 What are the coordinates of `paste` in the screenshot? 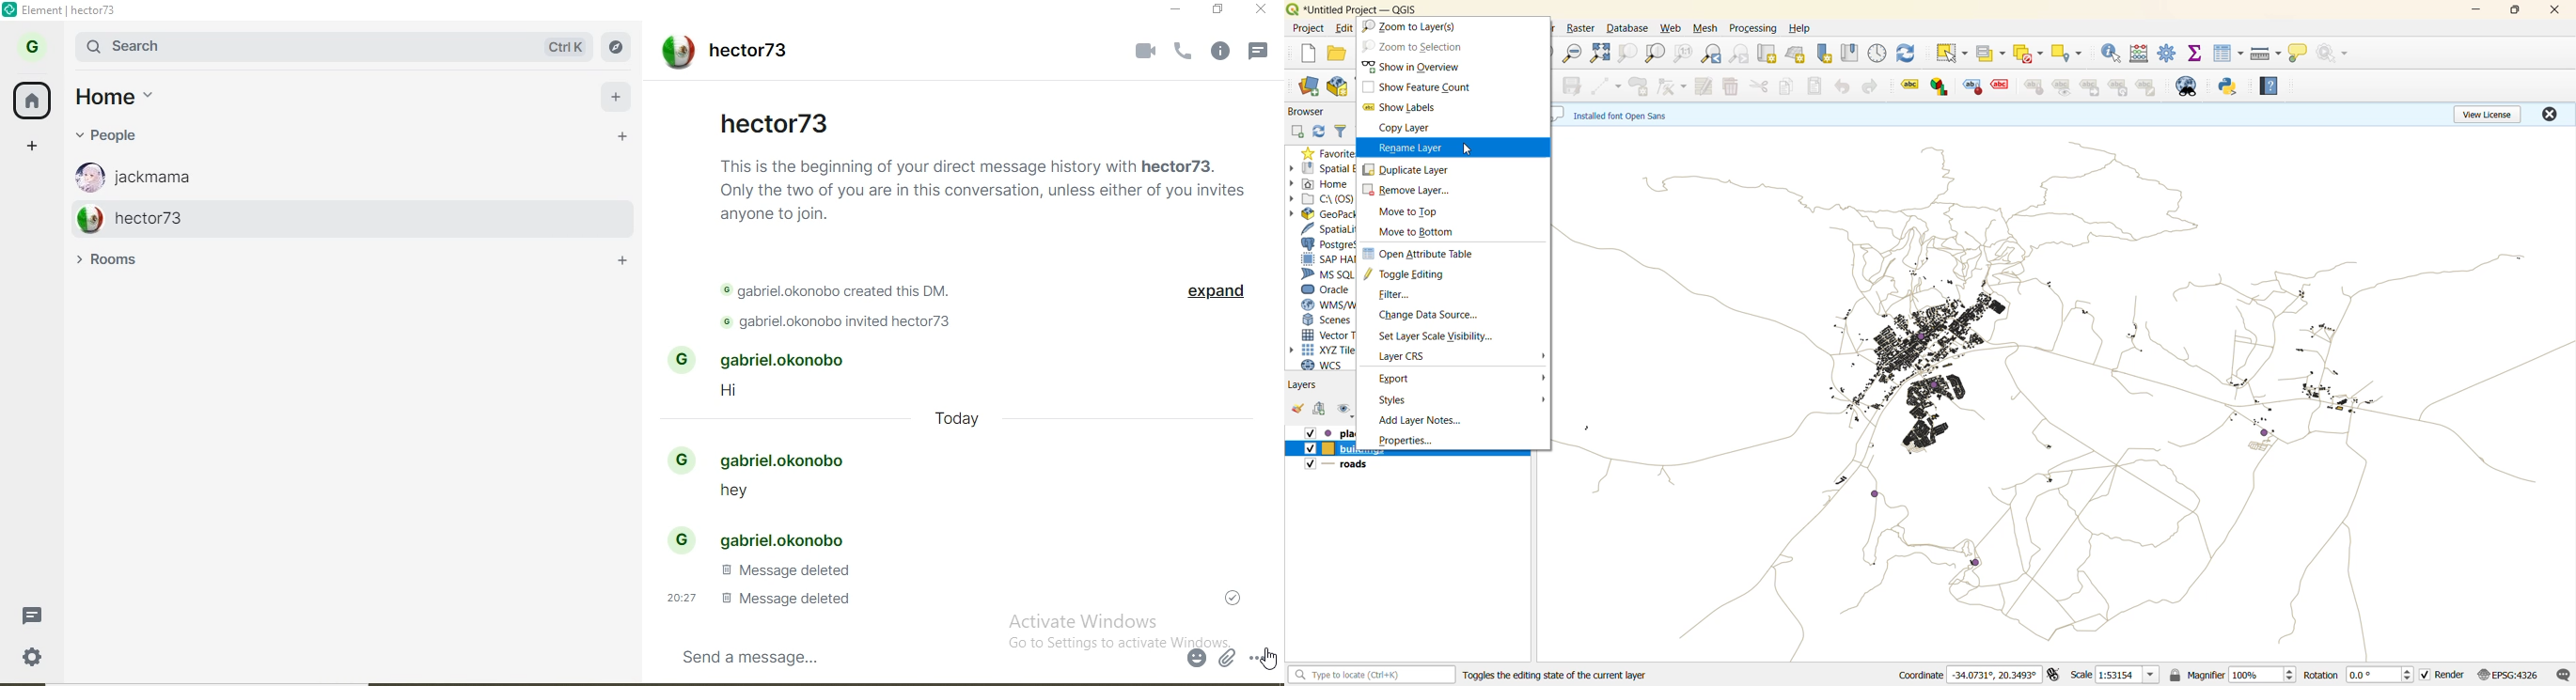 It's located at (1816, 87).